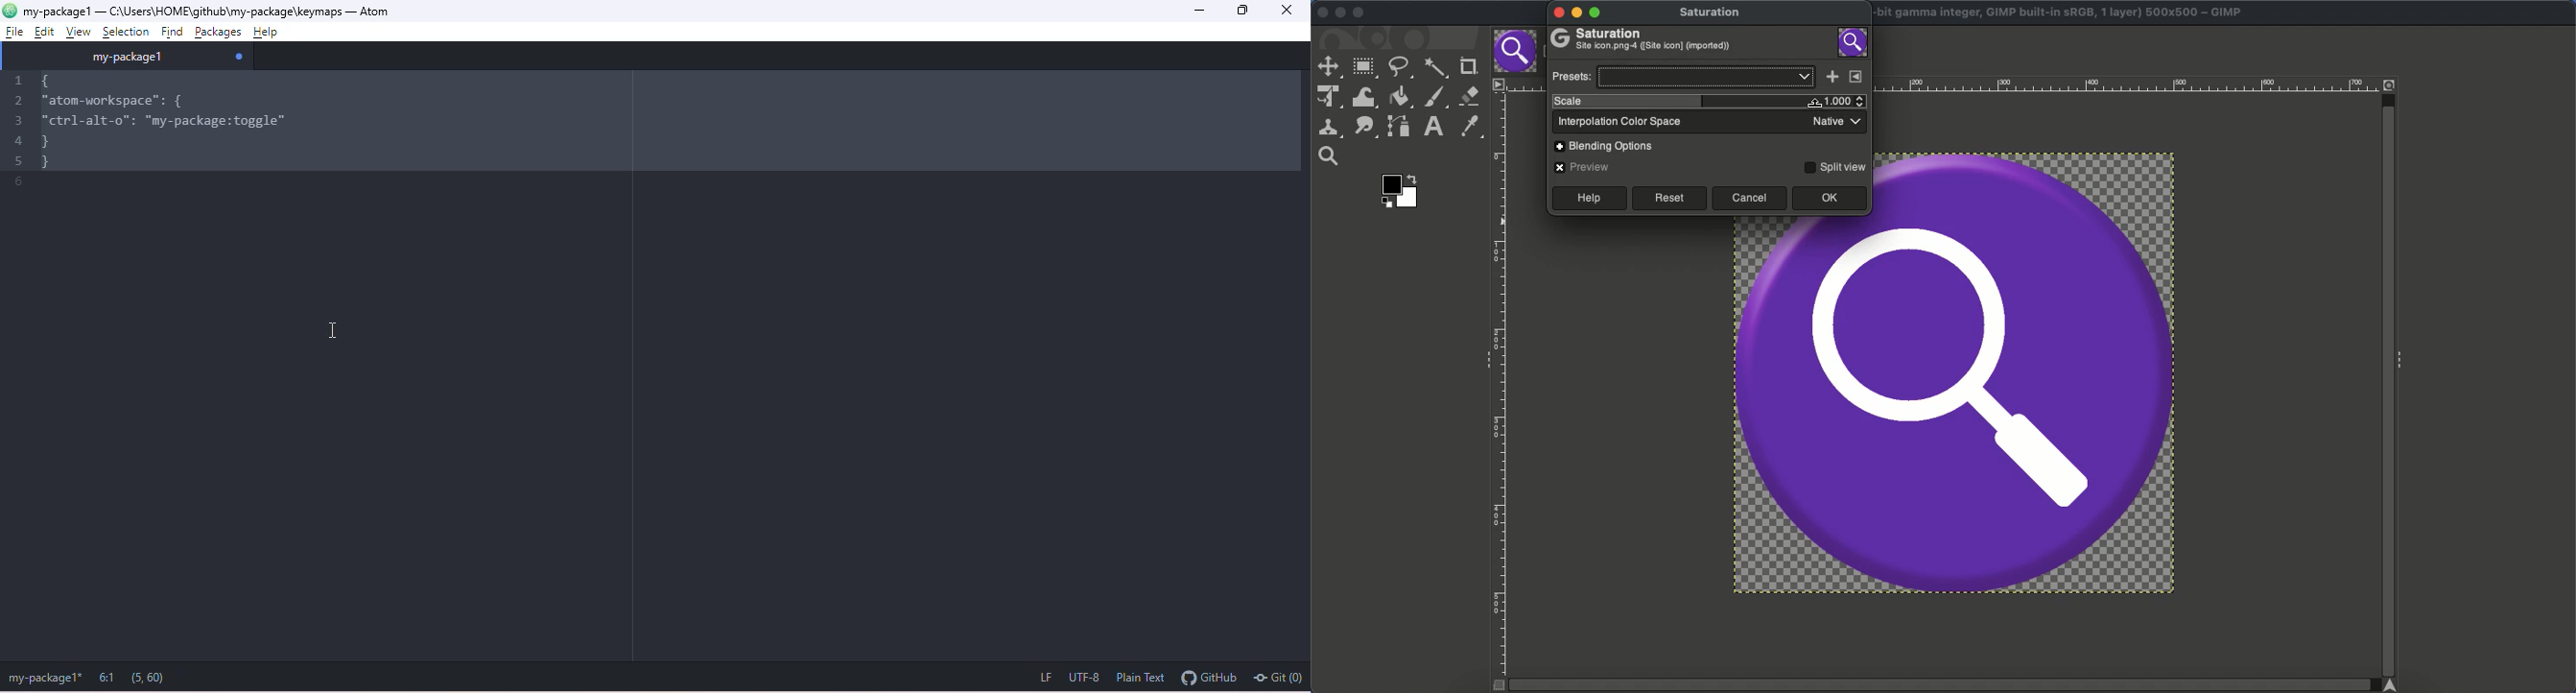  I want to click on my-package1, so click(57, 10).